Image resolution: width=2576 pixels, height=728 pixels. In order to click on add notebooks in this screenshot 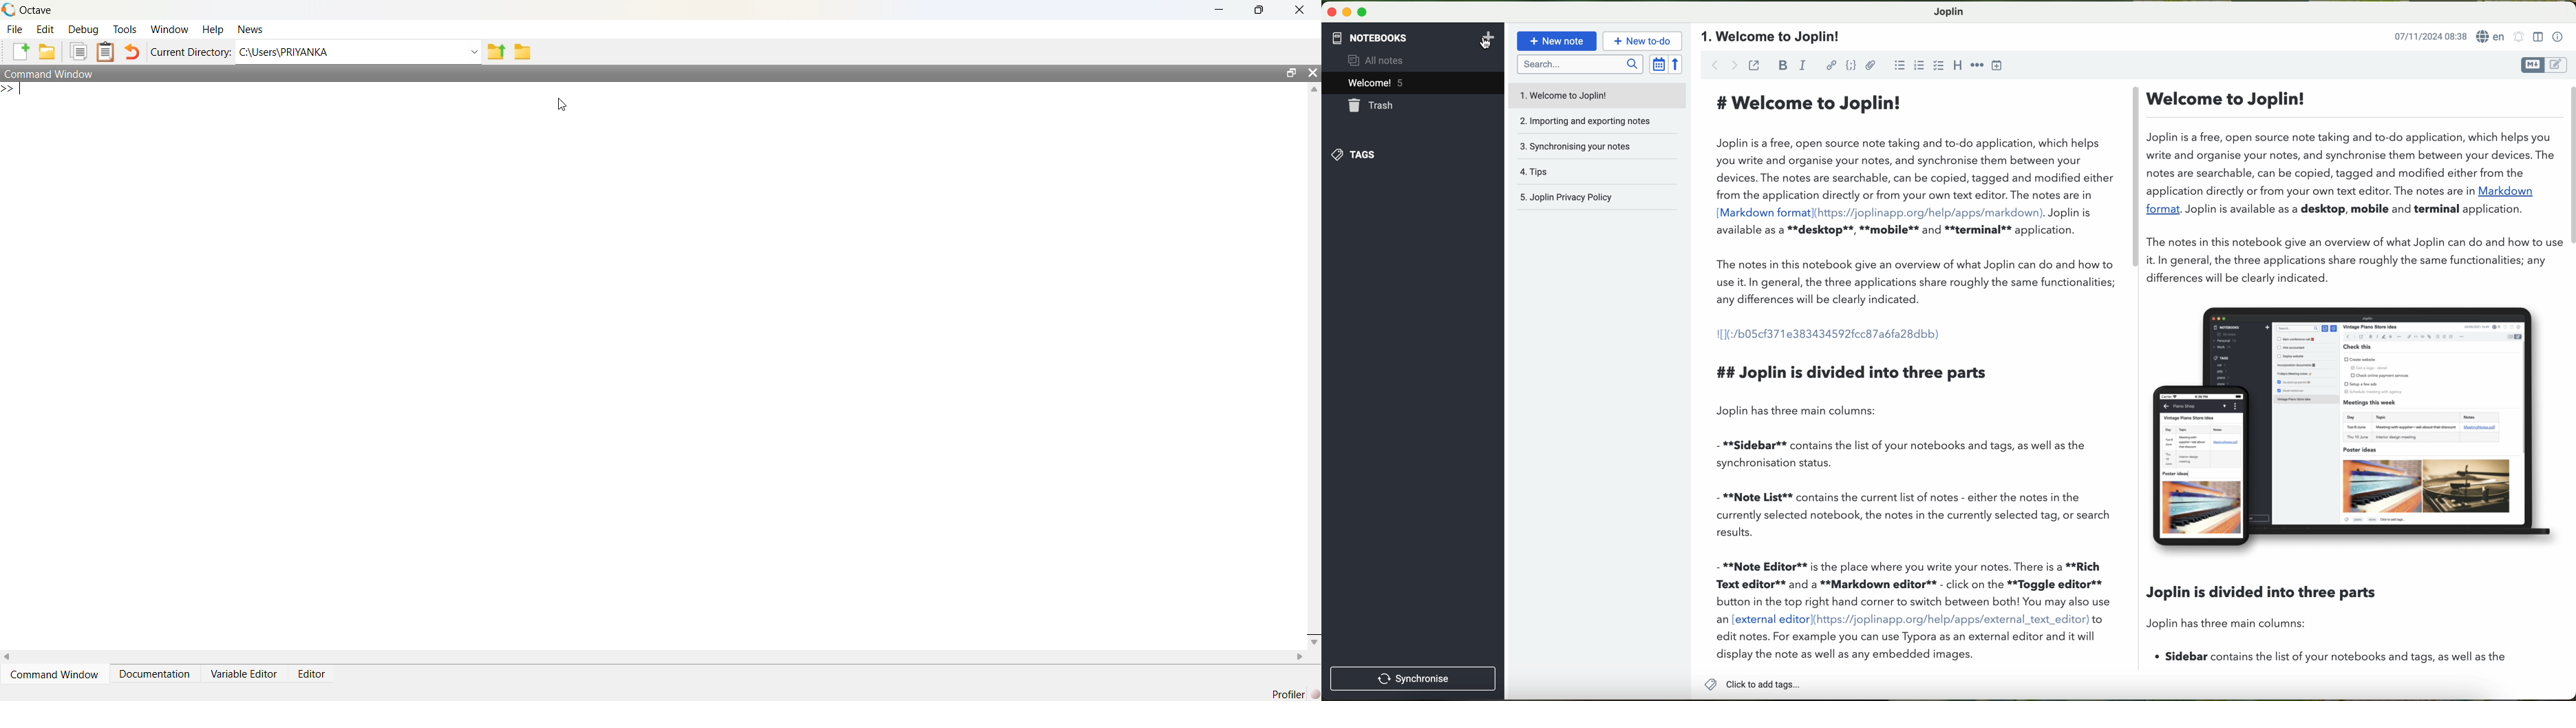, I will do `click(1487, 37)`.